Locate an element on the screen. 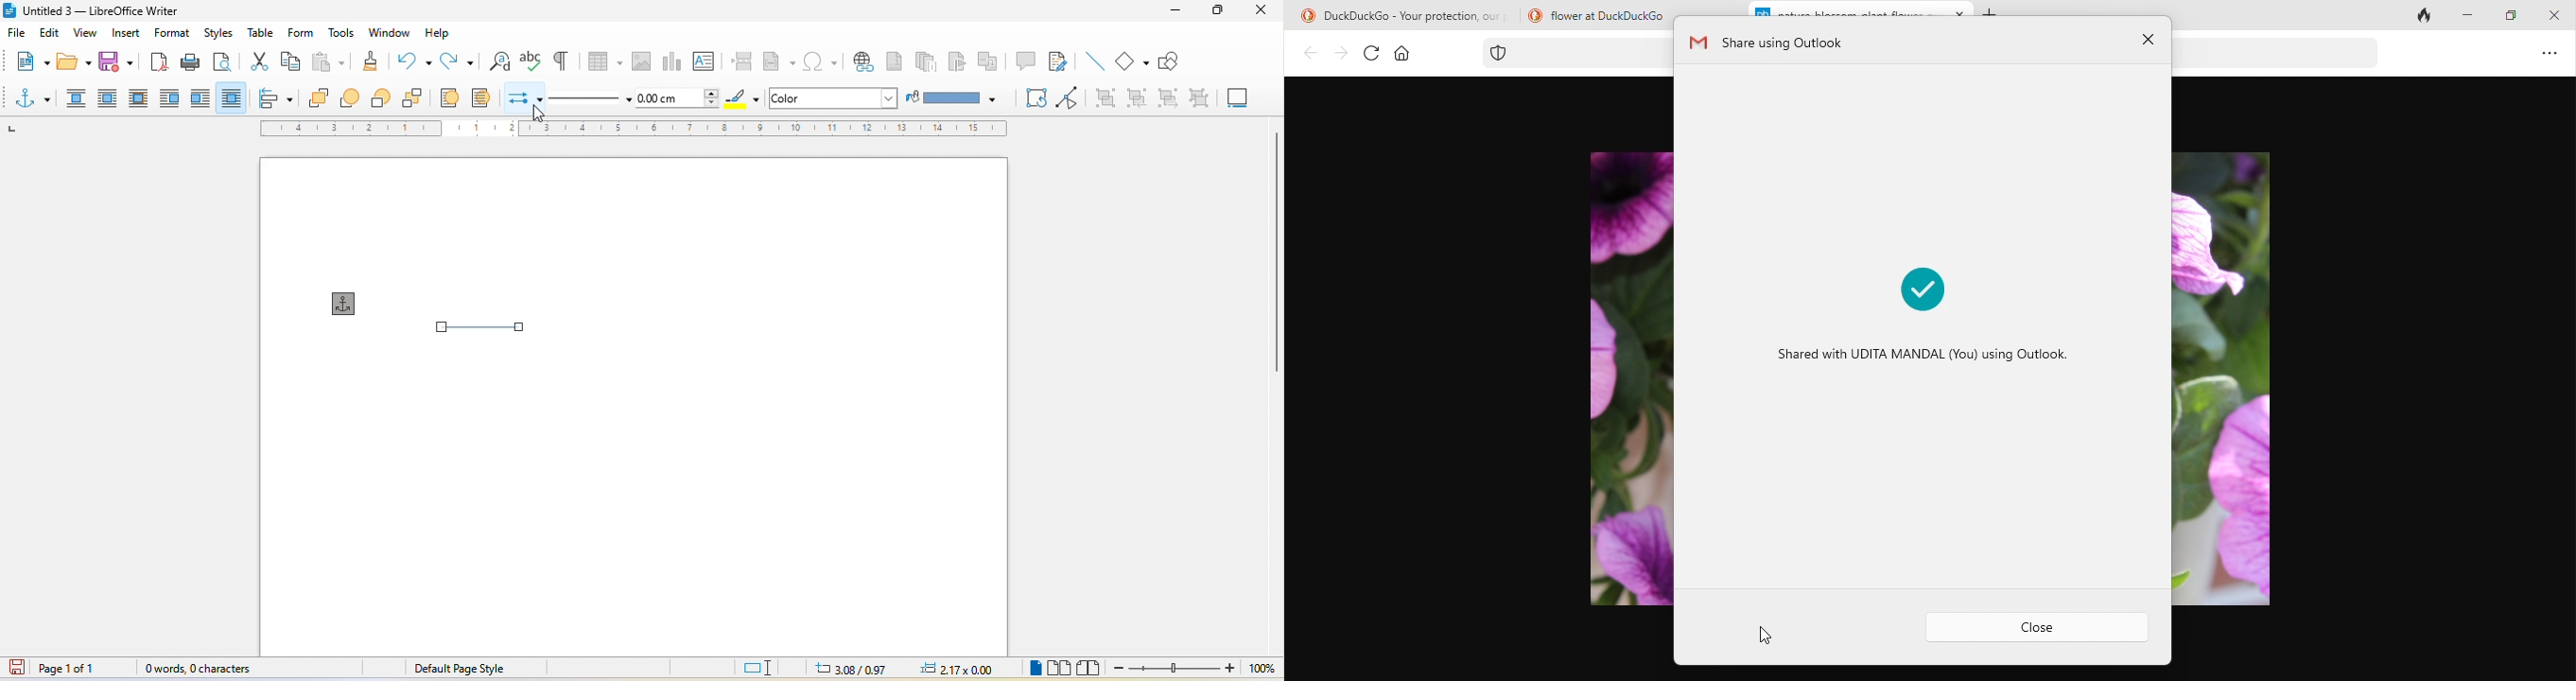 The image size is (2576, 700). tracking is located at coordinates (1503, 53).